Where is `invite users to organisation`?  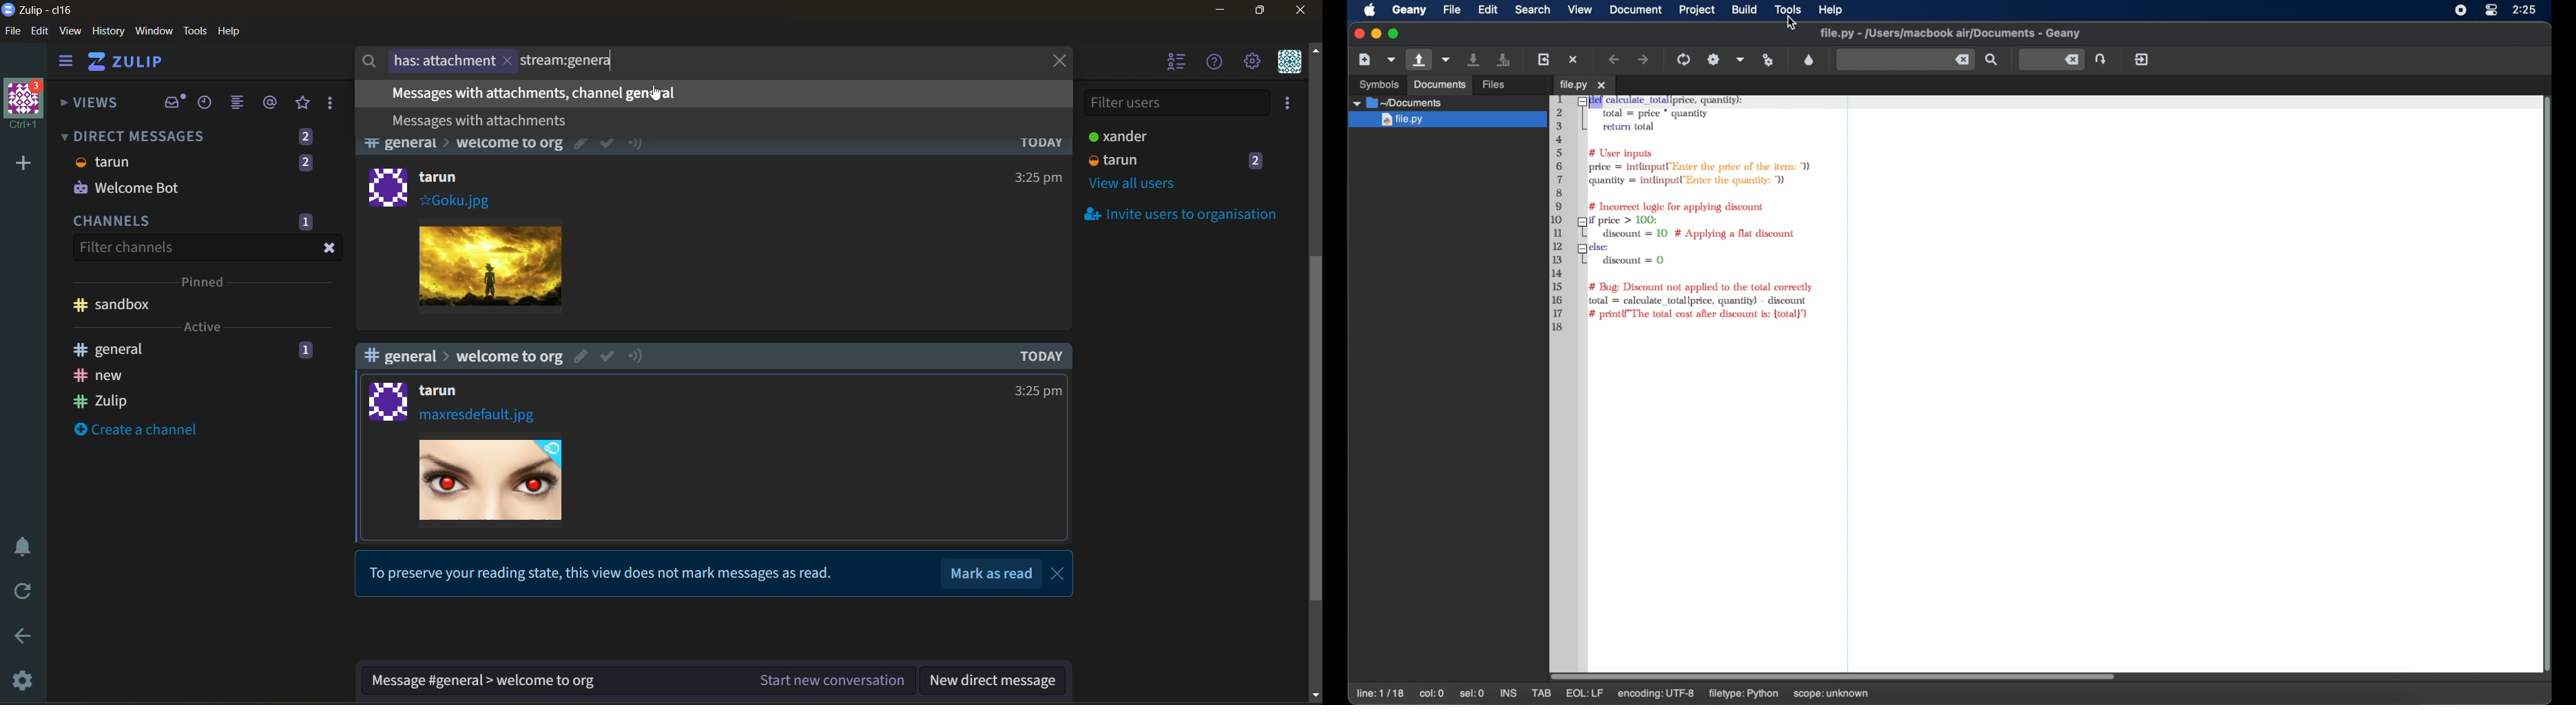 invite users to organisation is located at coordinates (1289, 103).